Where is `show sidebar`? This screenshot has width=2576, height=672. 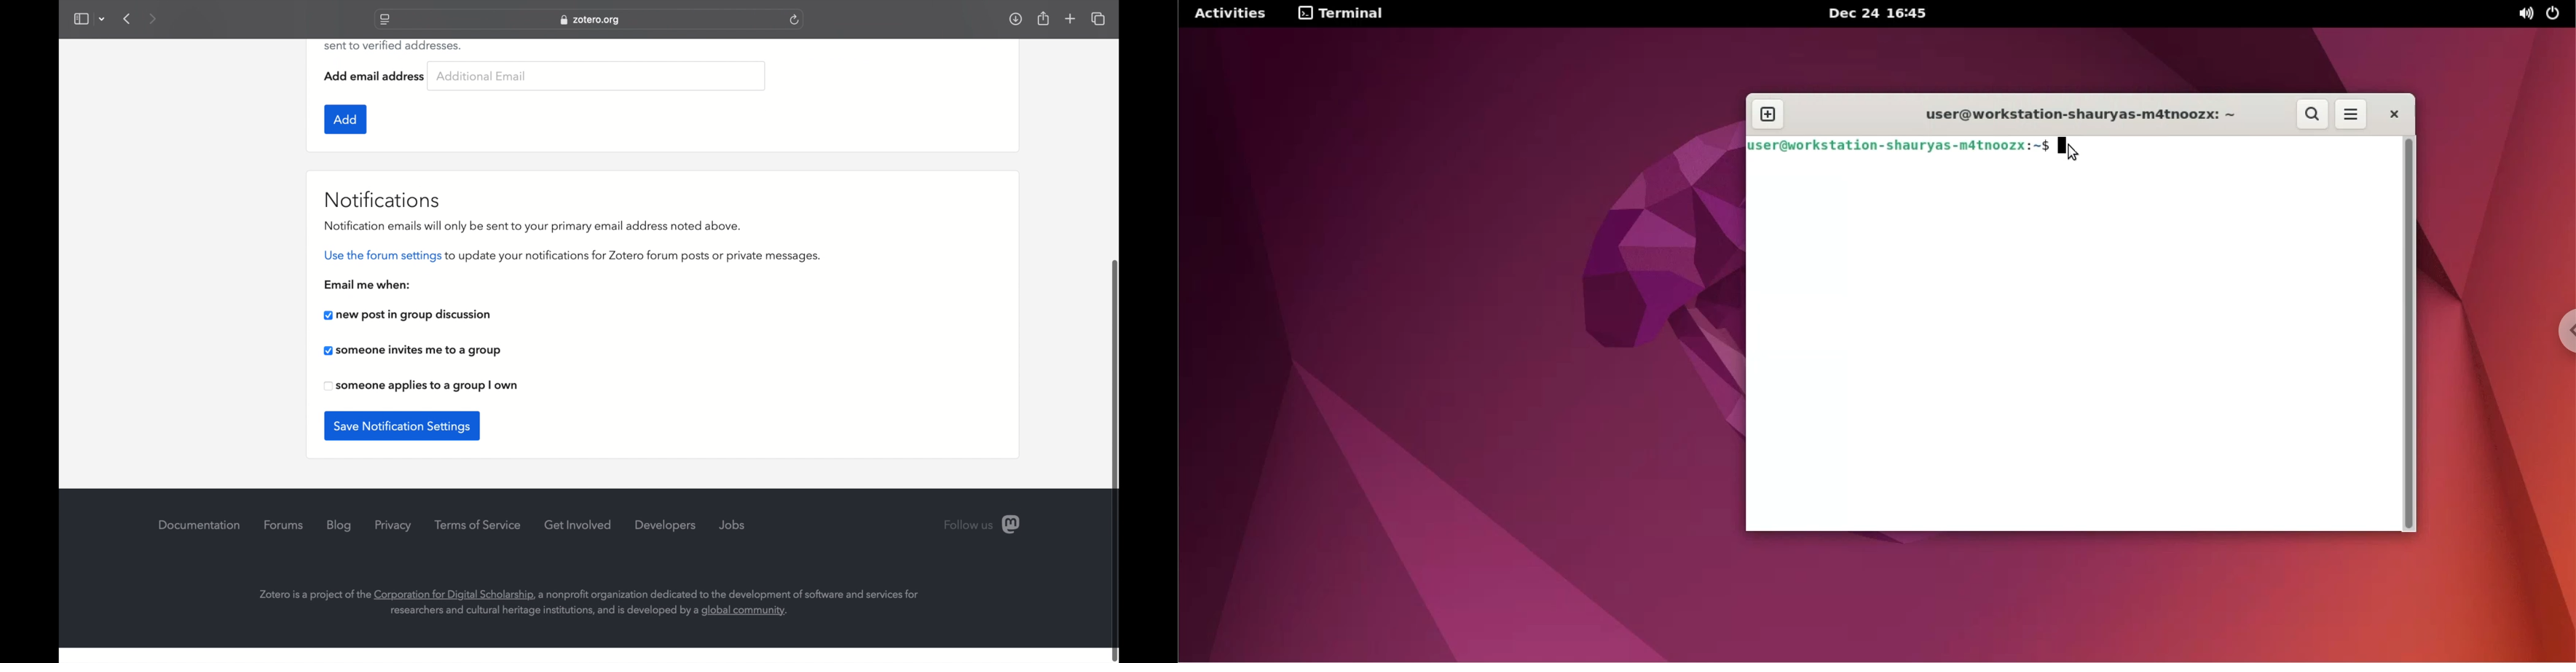
show sidebar is located at coordinates (80, 18).